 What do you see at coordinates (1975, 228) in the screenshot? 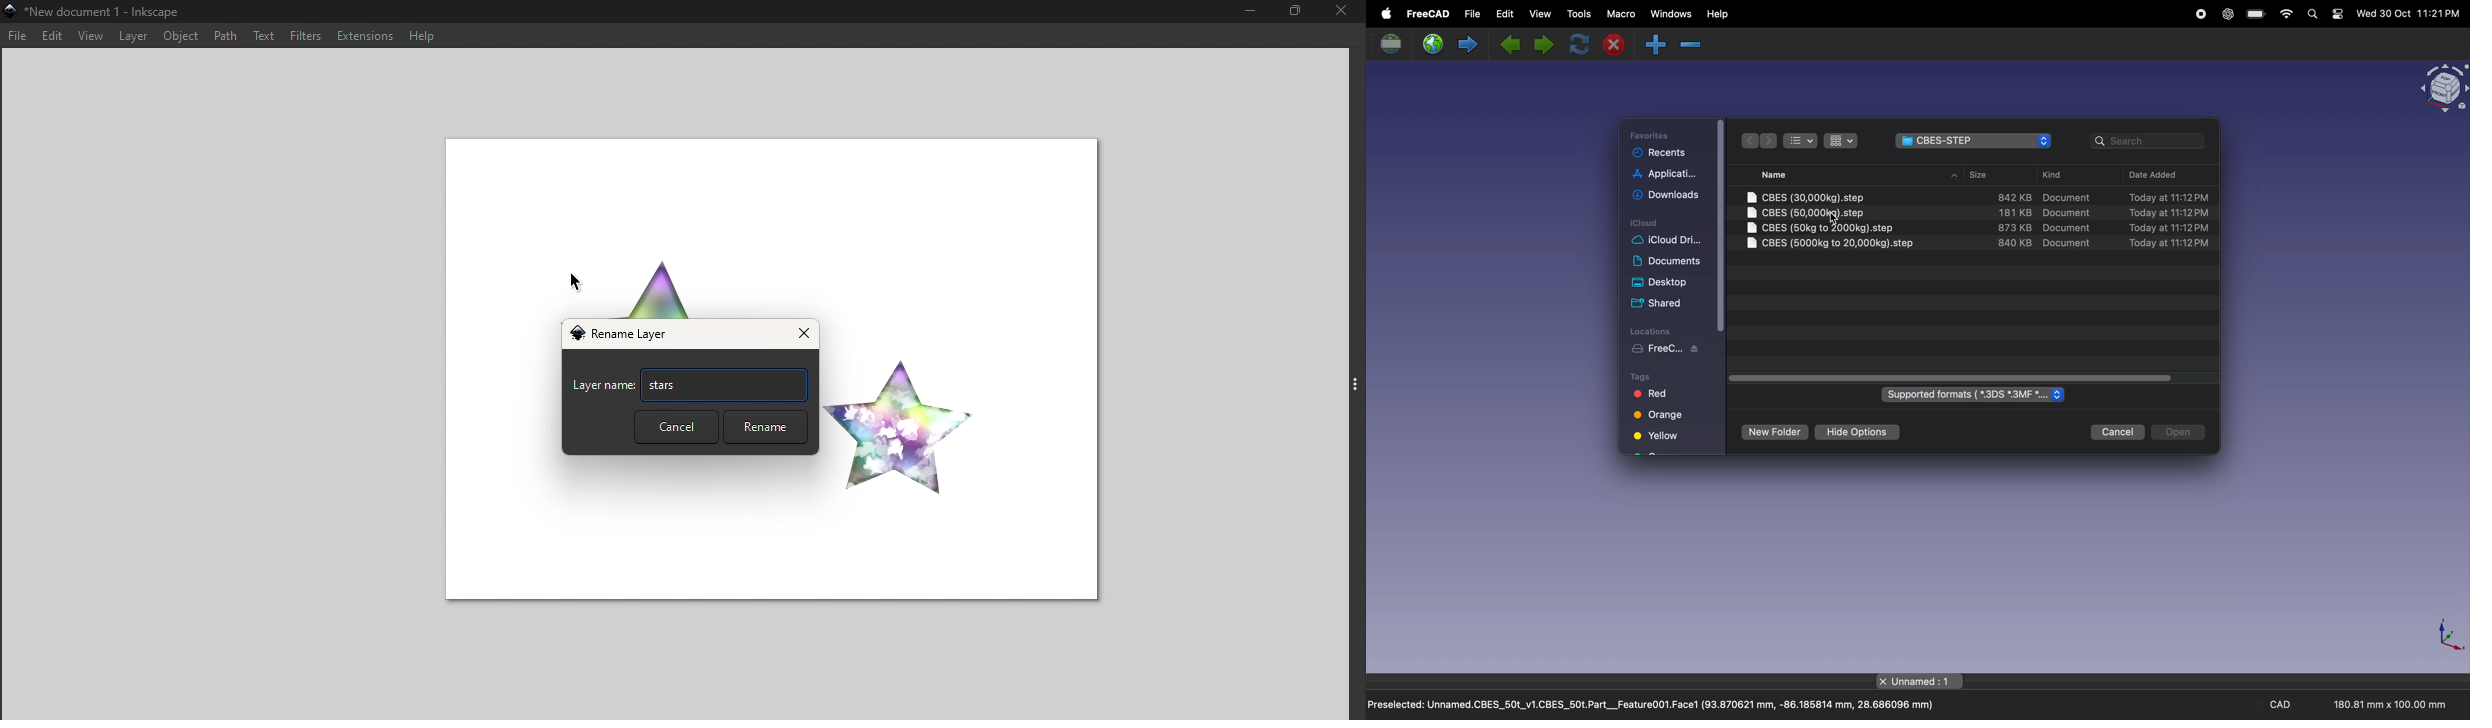
I see `step file 3` at bounding box center [1975, 228].